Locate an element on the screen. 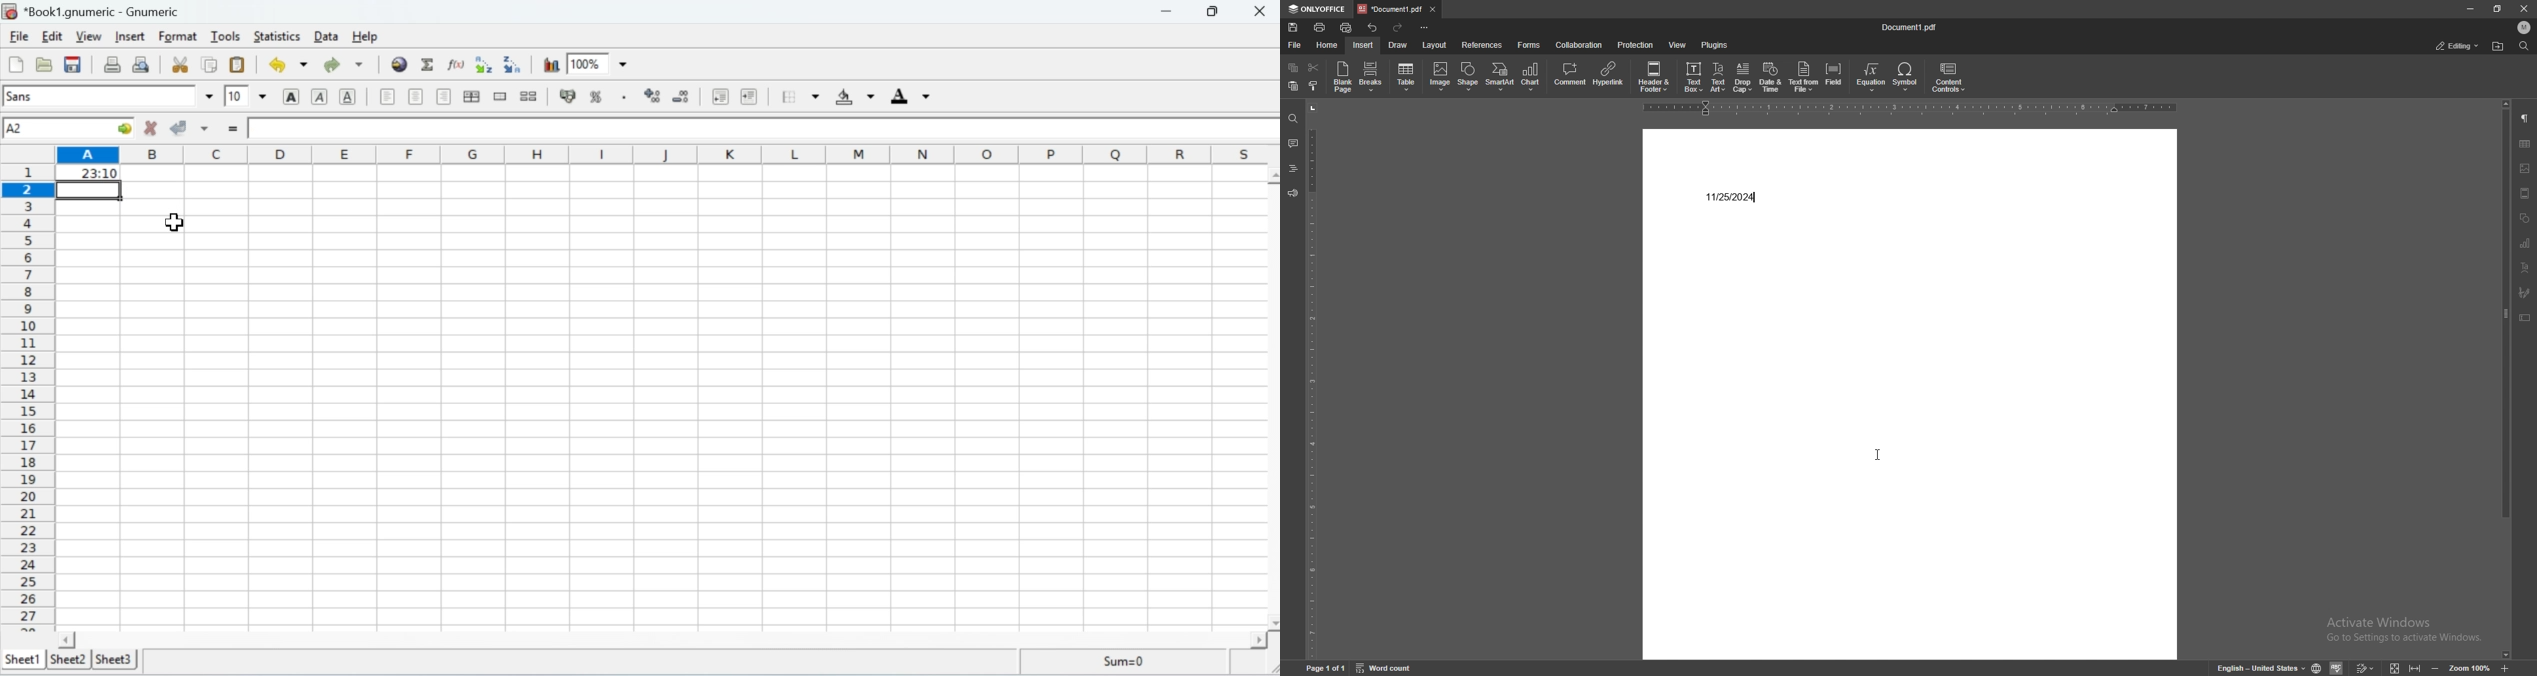 The width and height of the screenshot is (2548, 700). select is located at coordinates (1313, 86).